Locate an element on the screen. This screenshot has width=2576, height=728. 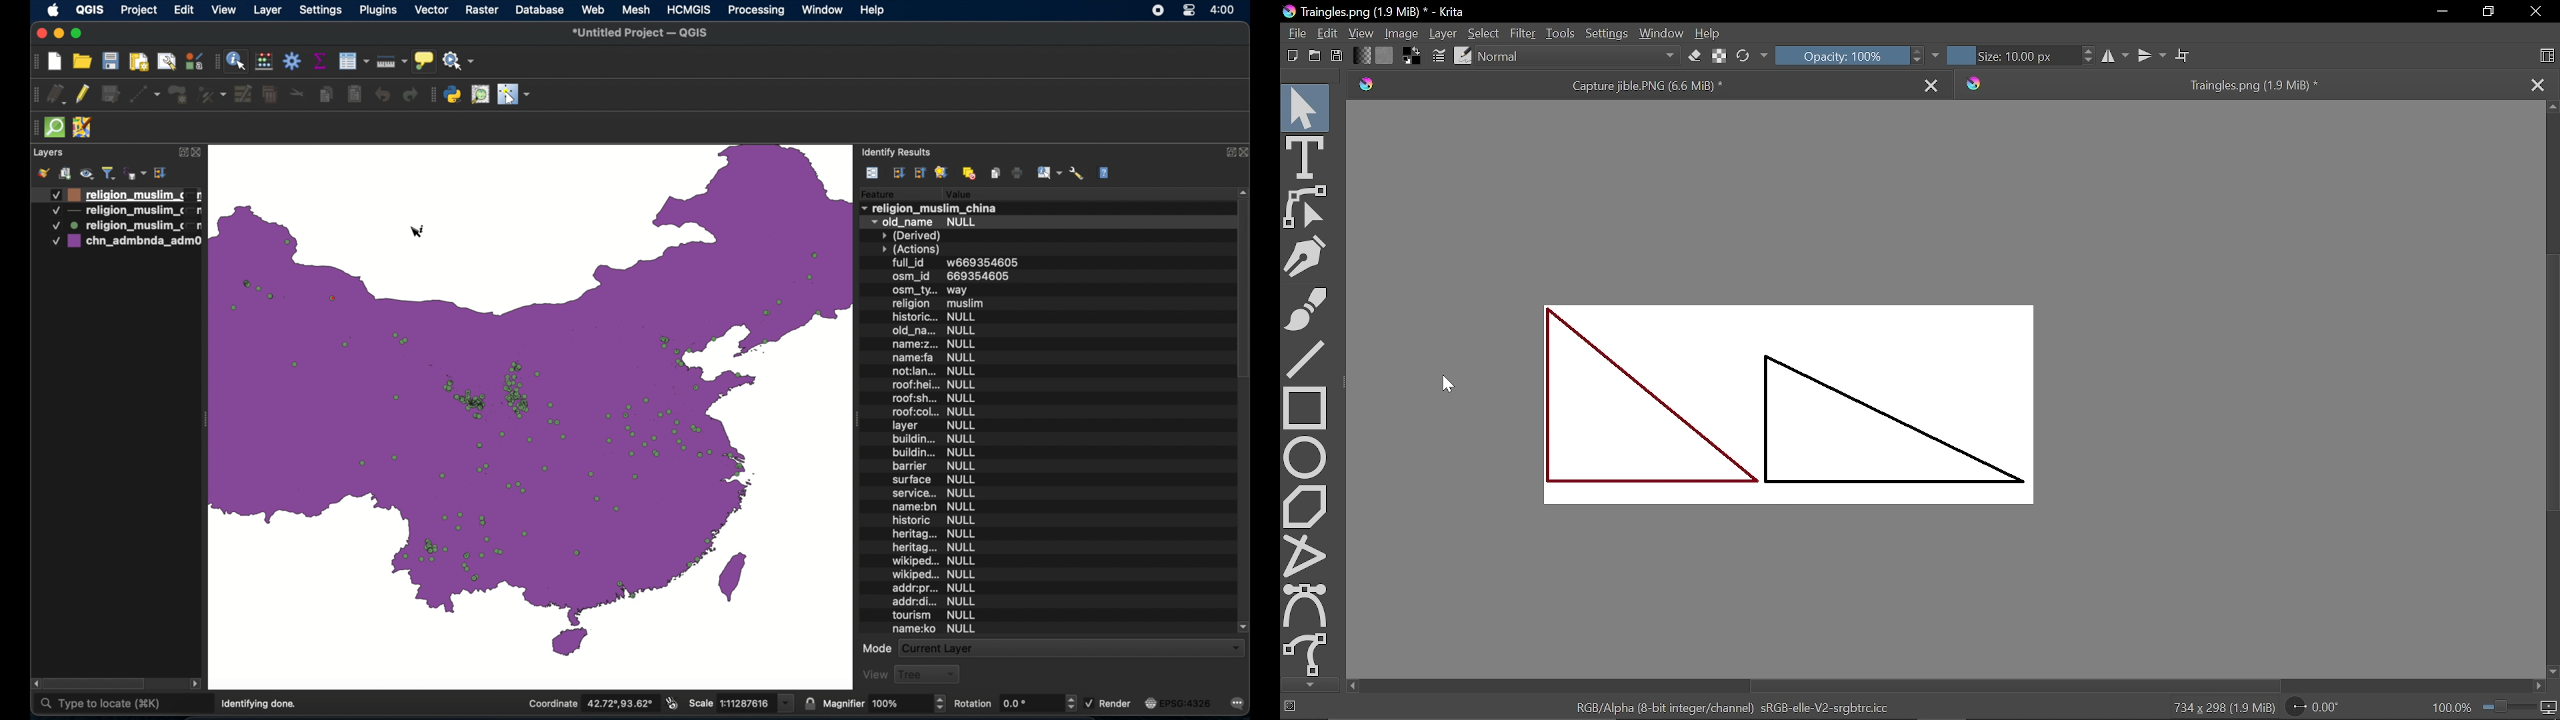
copy is located at coordinates (994, 174).